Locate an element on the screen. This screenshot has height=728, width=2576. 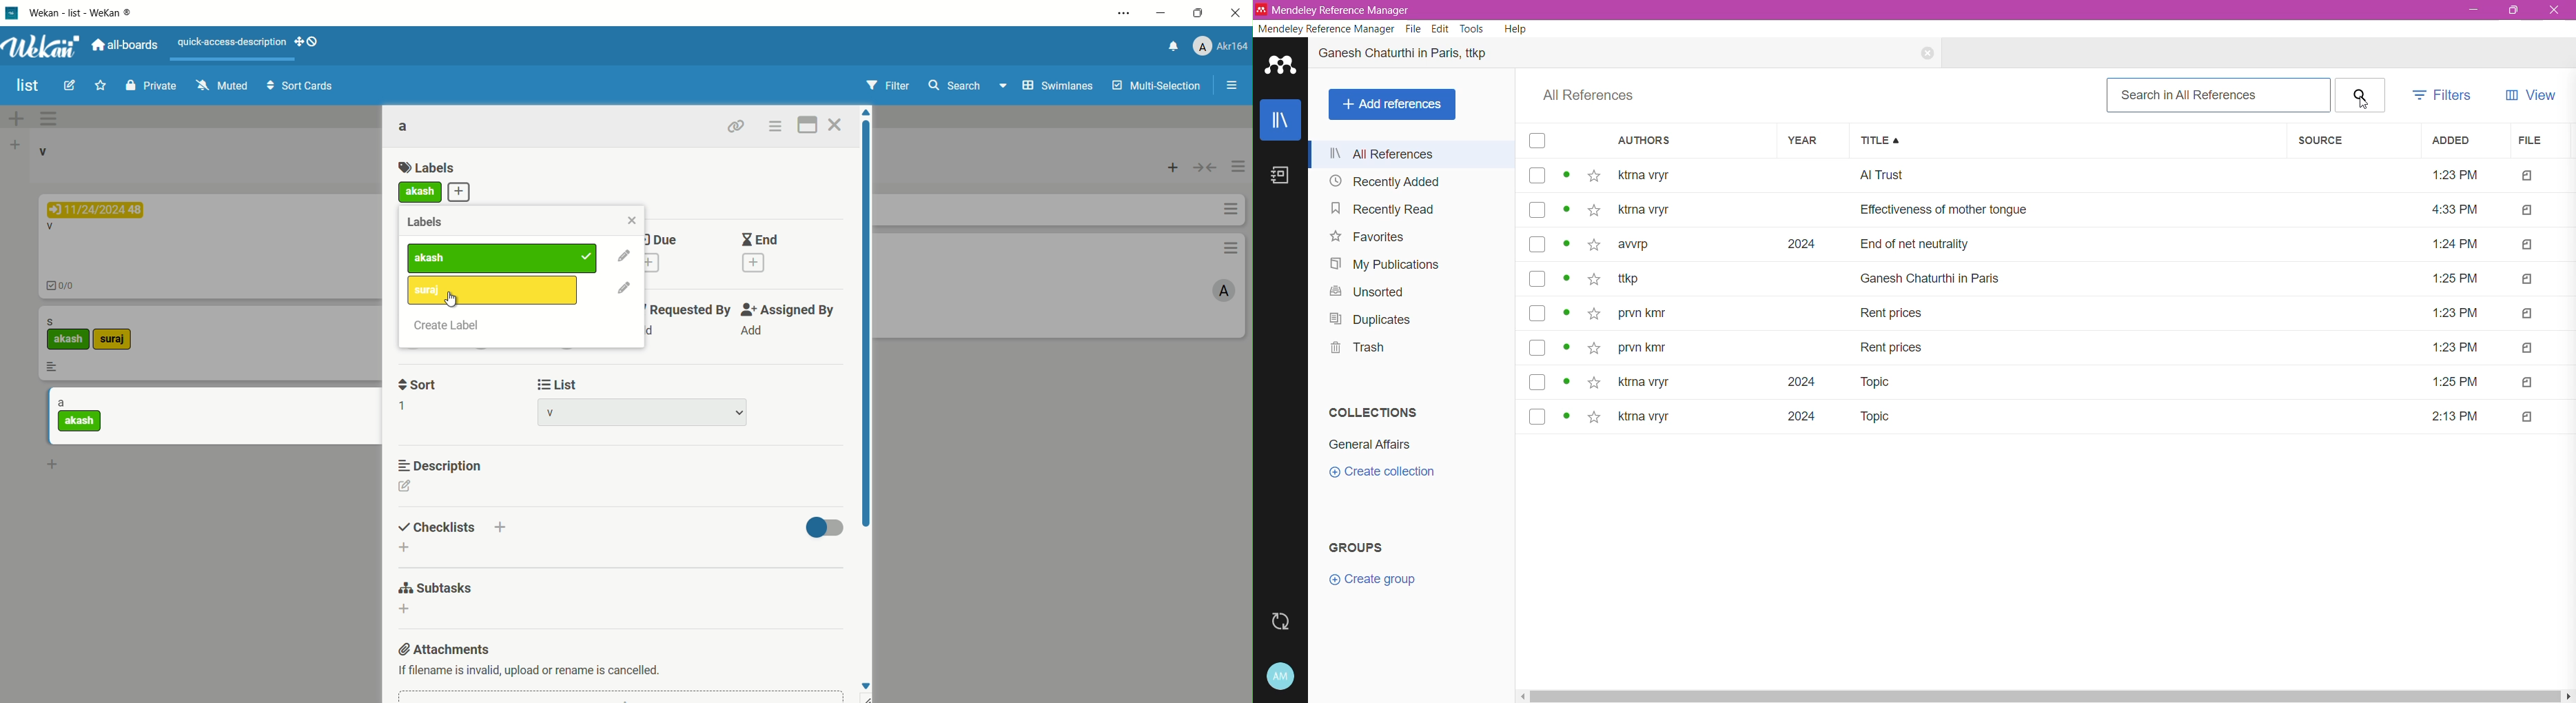
prvn kmr Rent prices 1:23 PM is located at coordinates (2049, 316).